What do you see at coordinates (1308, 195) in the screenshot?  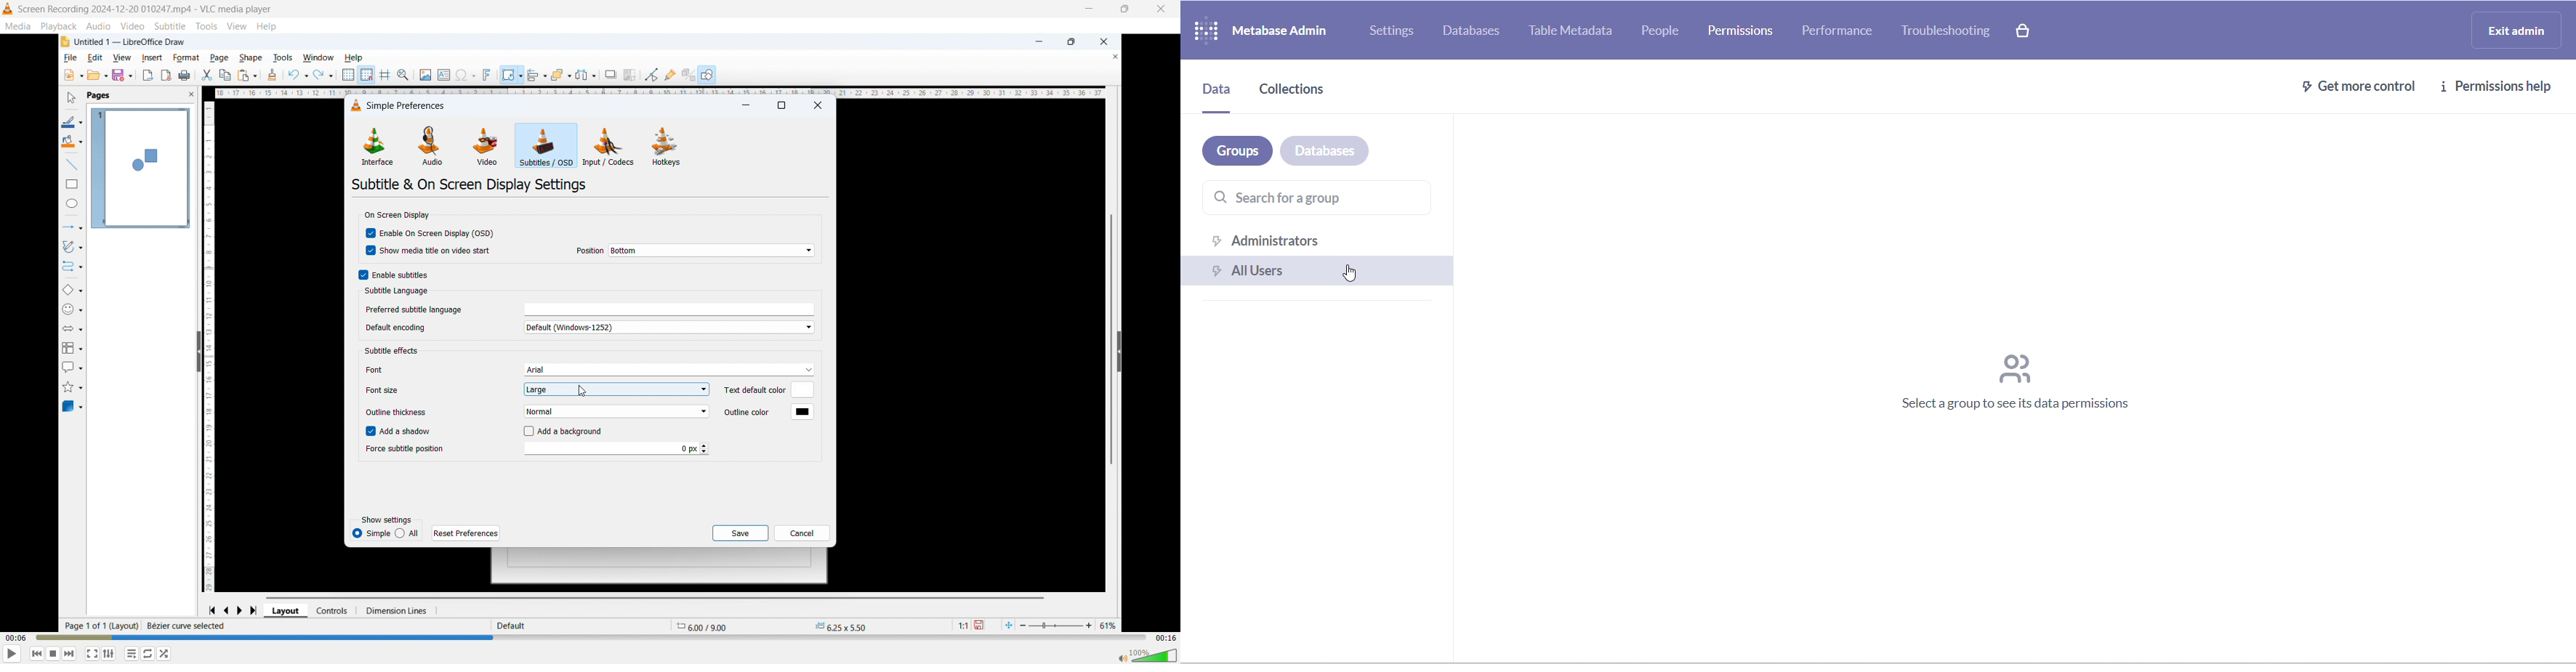 I see `search for a group` at bounding box center [1308, 195].